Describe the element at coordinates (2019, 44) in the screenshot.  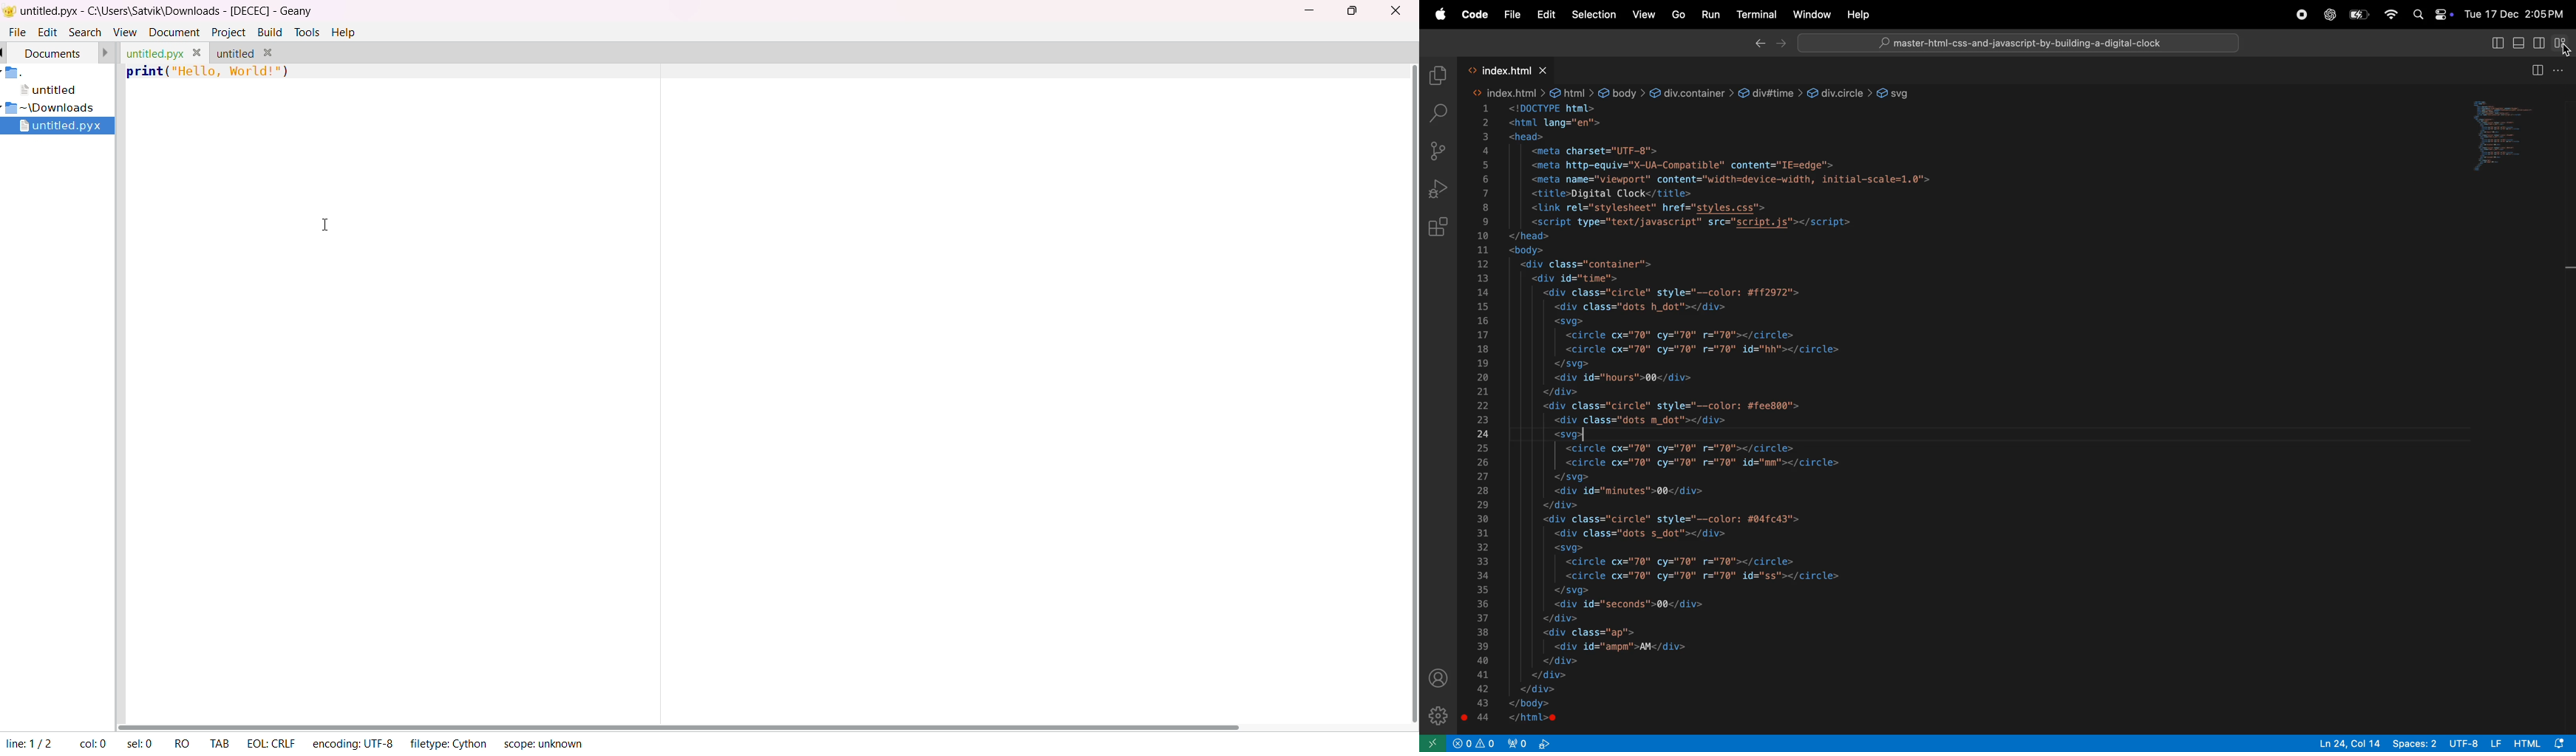
I see `' master-html-css-and-javascript-by-building-a-digital-clock` at that location.